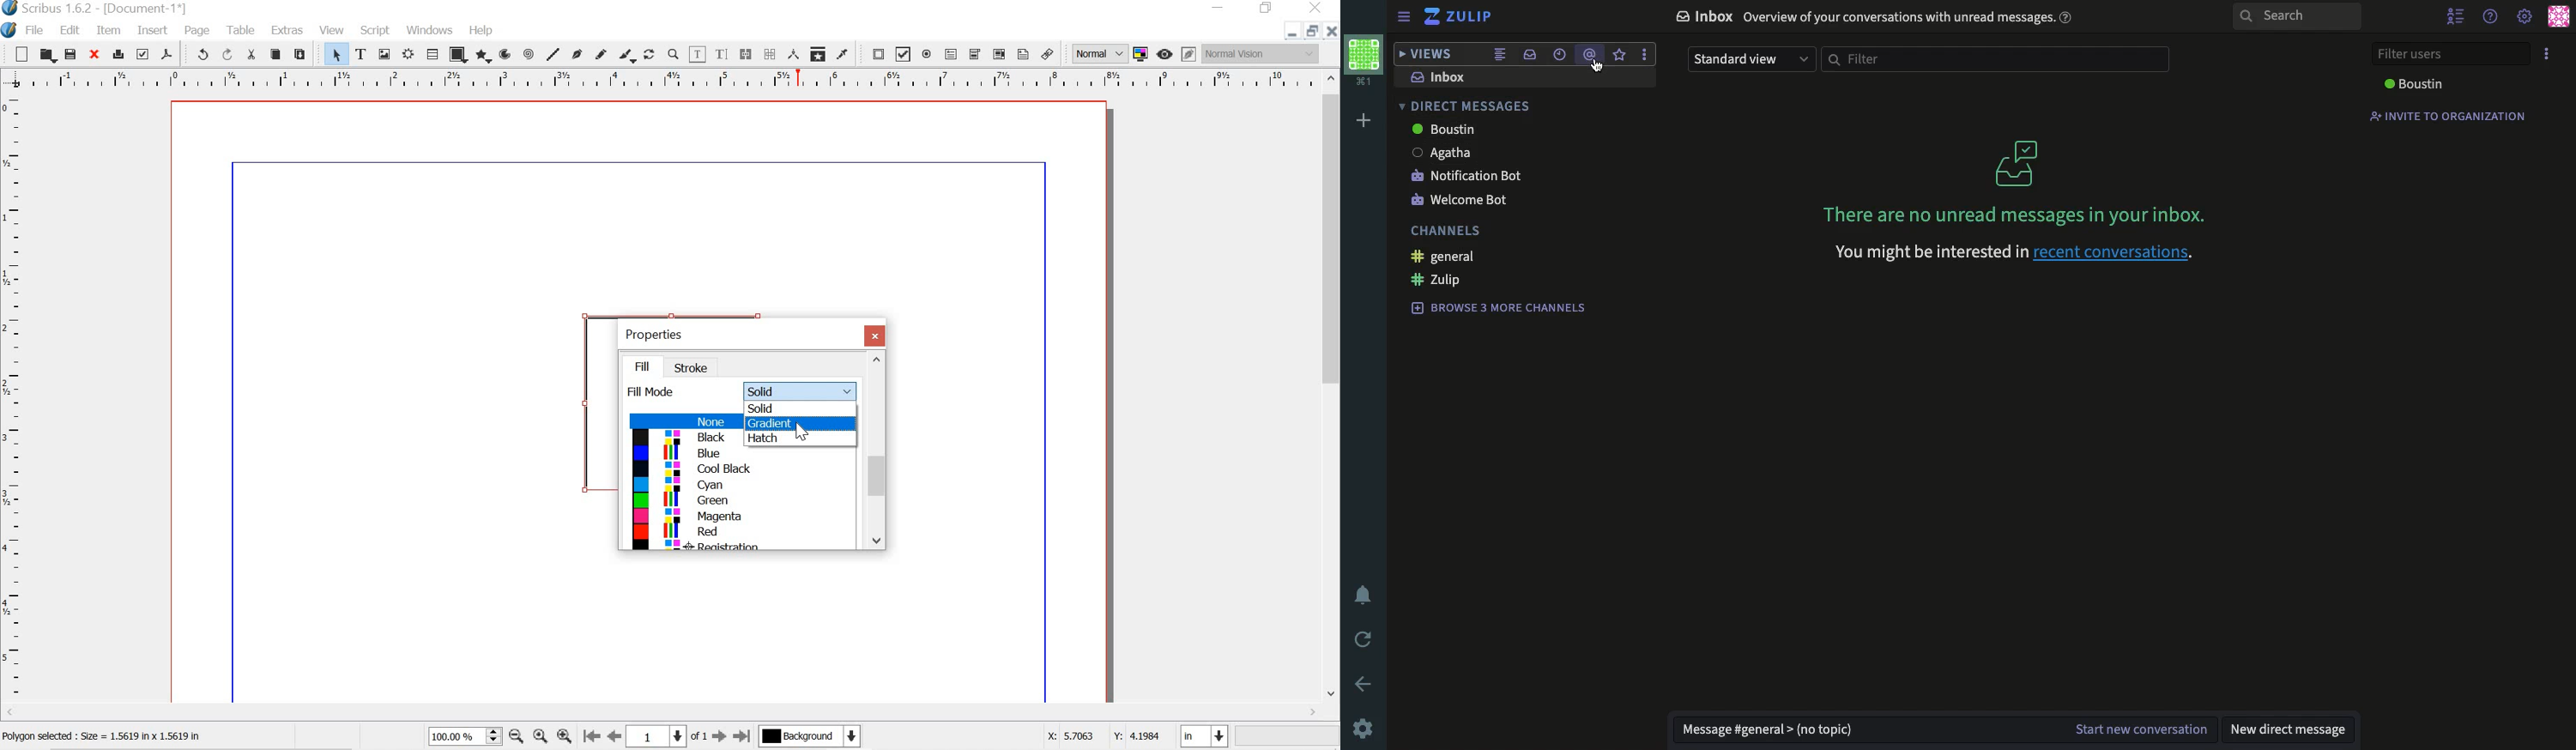 Image resolution: width=2576 pixels, height=756 pixels. I want to click on image frame, so click(385, 54).